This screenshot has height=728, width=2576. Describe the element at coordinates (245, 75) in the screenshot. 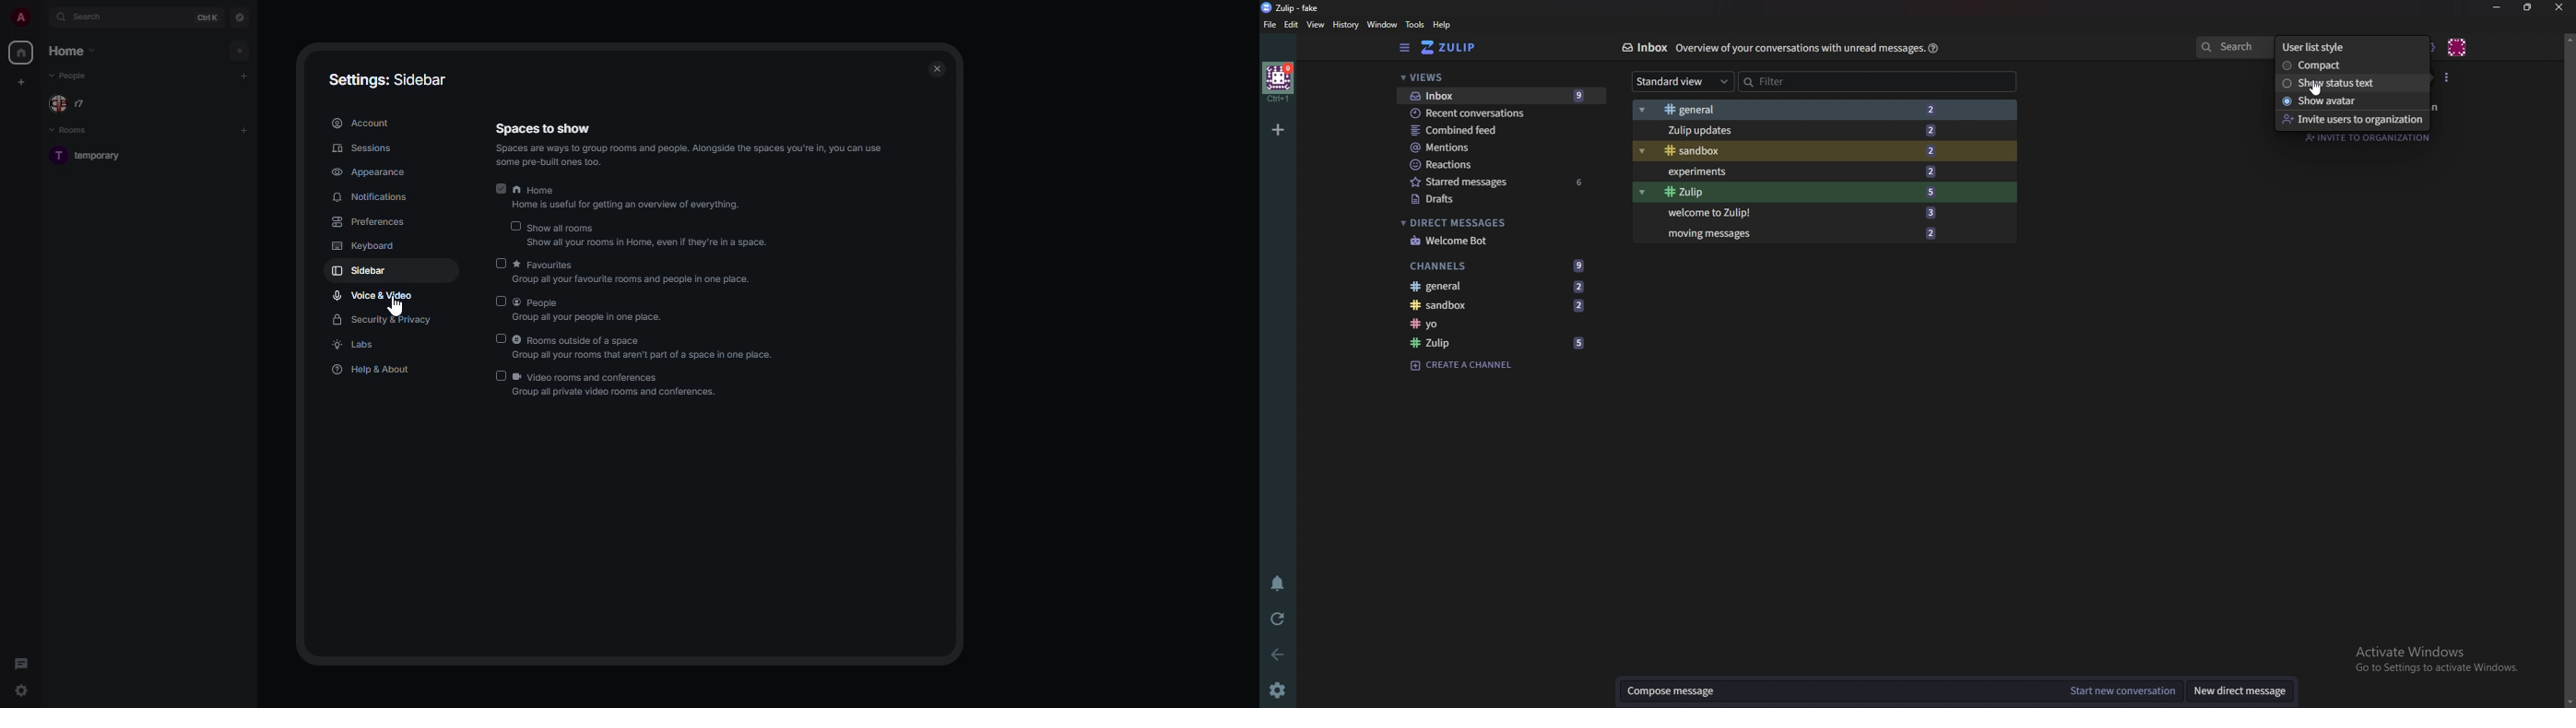

I see `add` at that location.